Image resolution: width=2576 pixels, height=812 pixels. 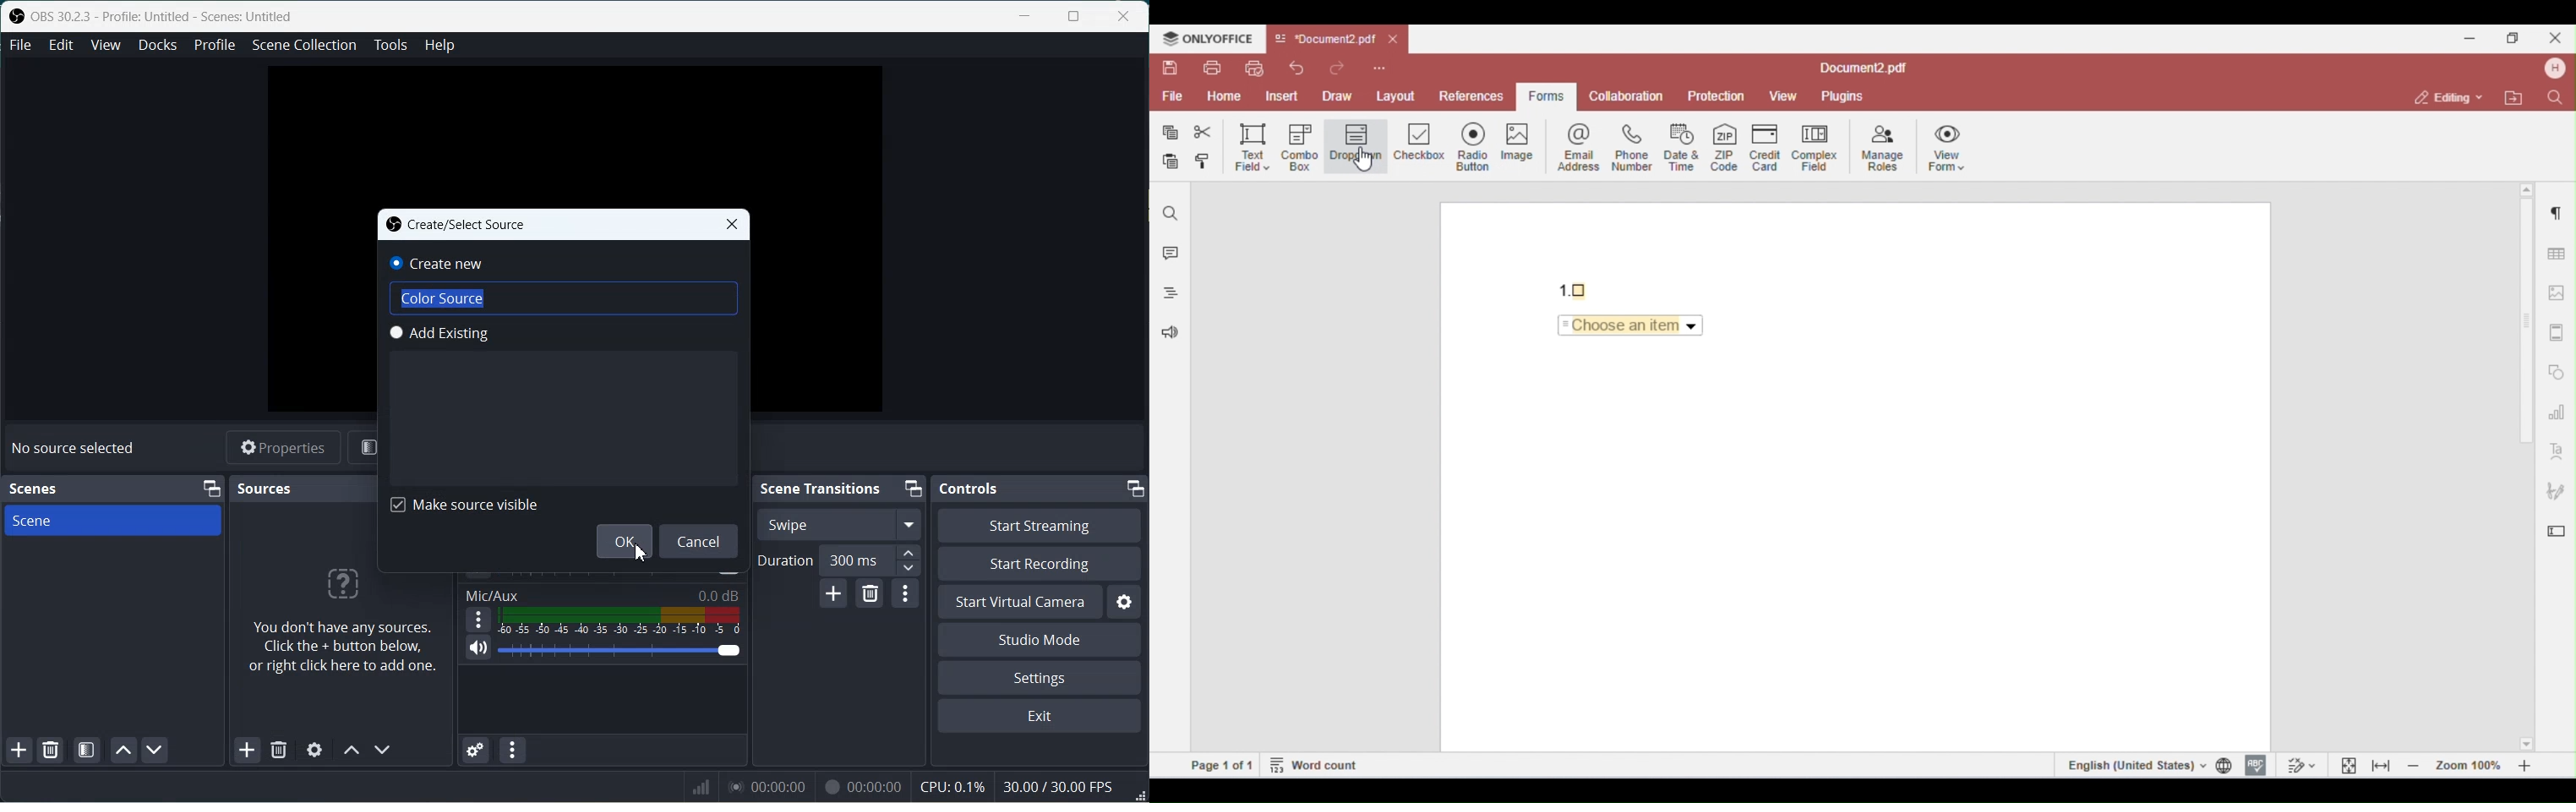 What do you see at coordinates (442, 333) in the screenshot?
I see `Add Existing` at bounding box center [442, 333].